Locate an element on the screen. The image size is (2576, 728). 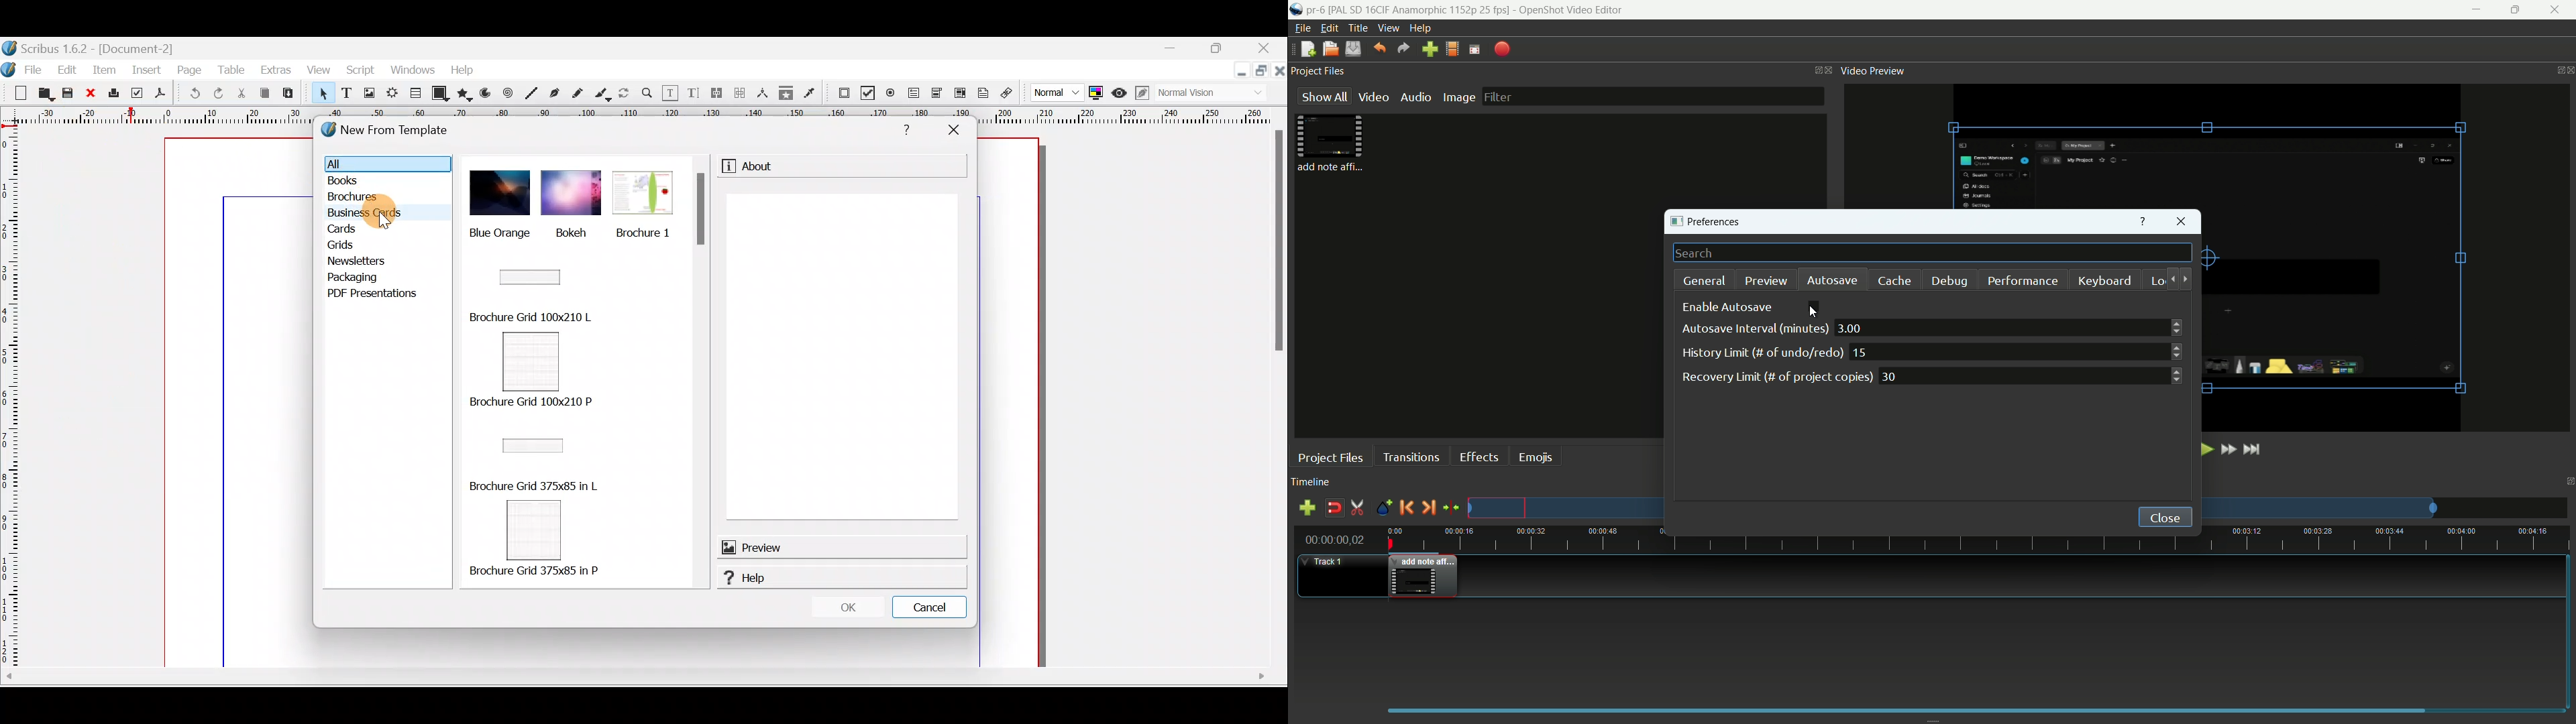
close is located at coordinates (1280, 69).